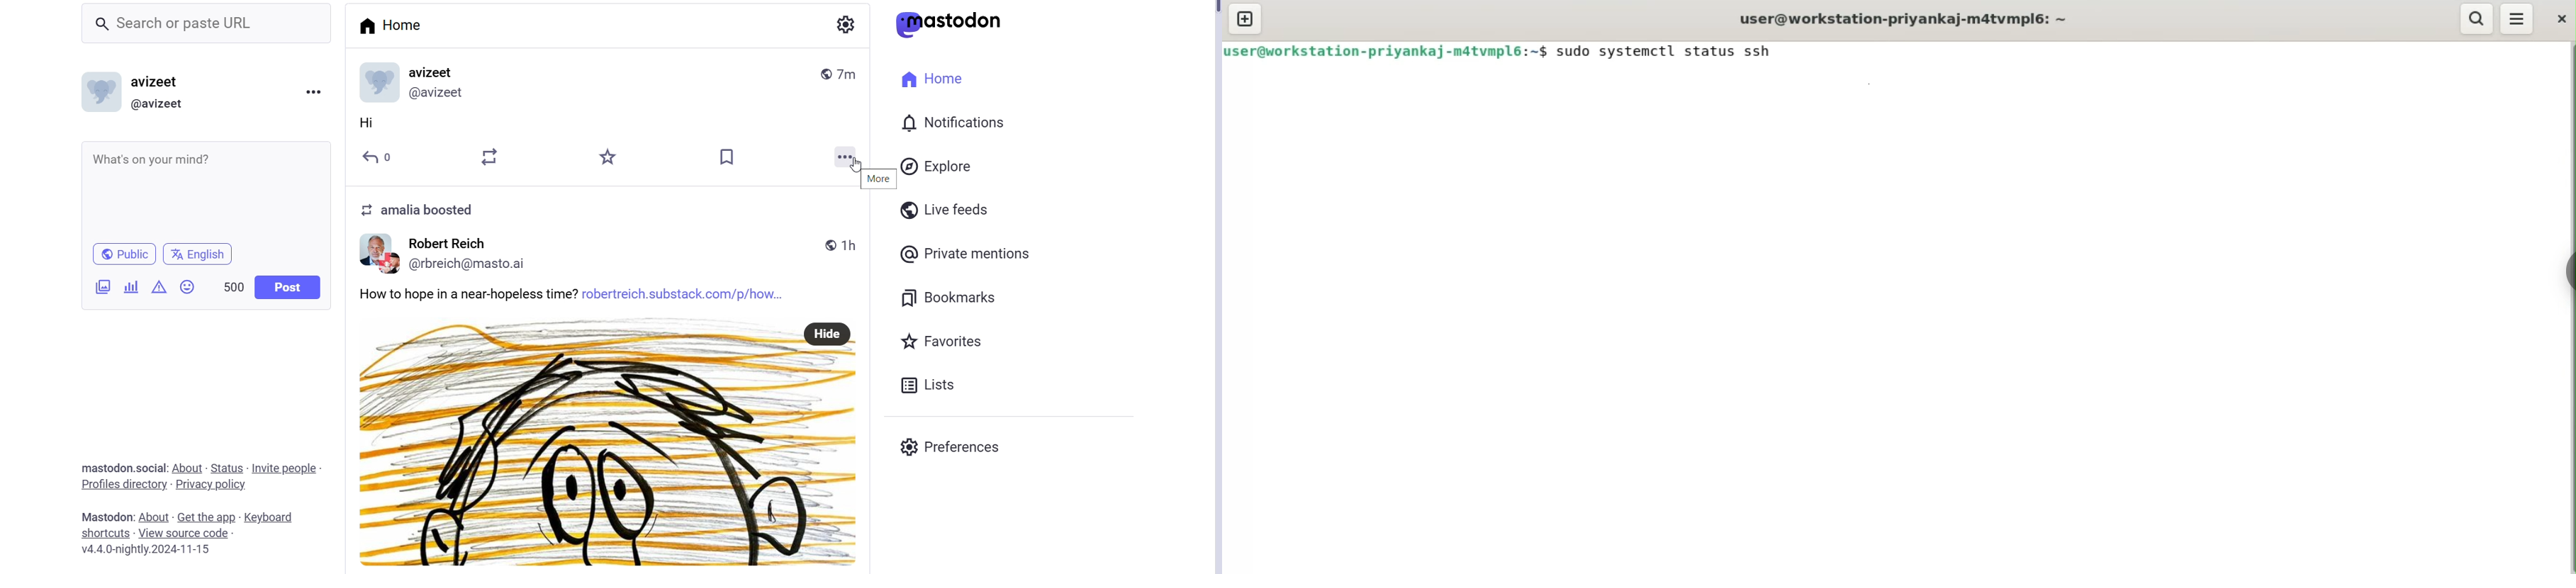 The image size is (2576, 588). Describe the element at coordinates (150, 550) in the screenshot. I see `Version` at that location.